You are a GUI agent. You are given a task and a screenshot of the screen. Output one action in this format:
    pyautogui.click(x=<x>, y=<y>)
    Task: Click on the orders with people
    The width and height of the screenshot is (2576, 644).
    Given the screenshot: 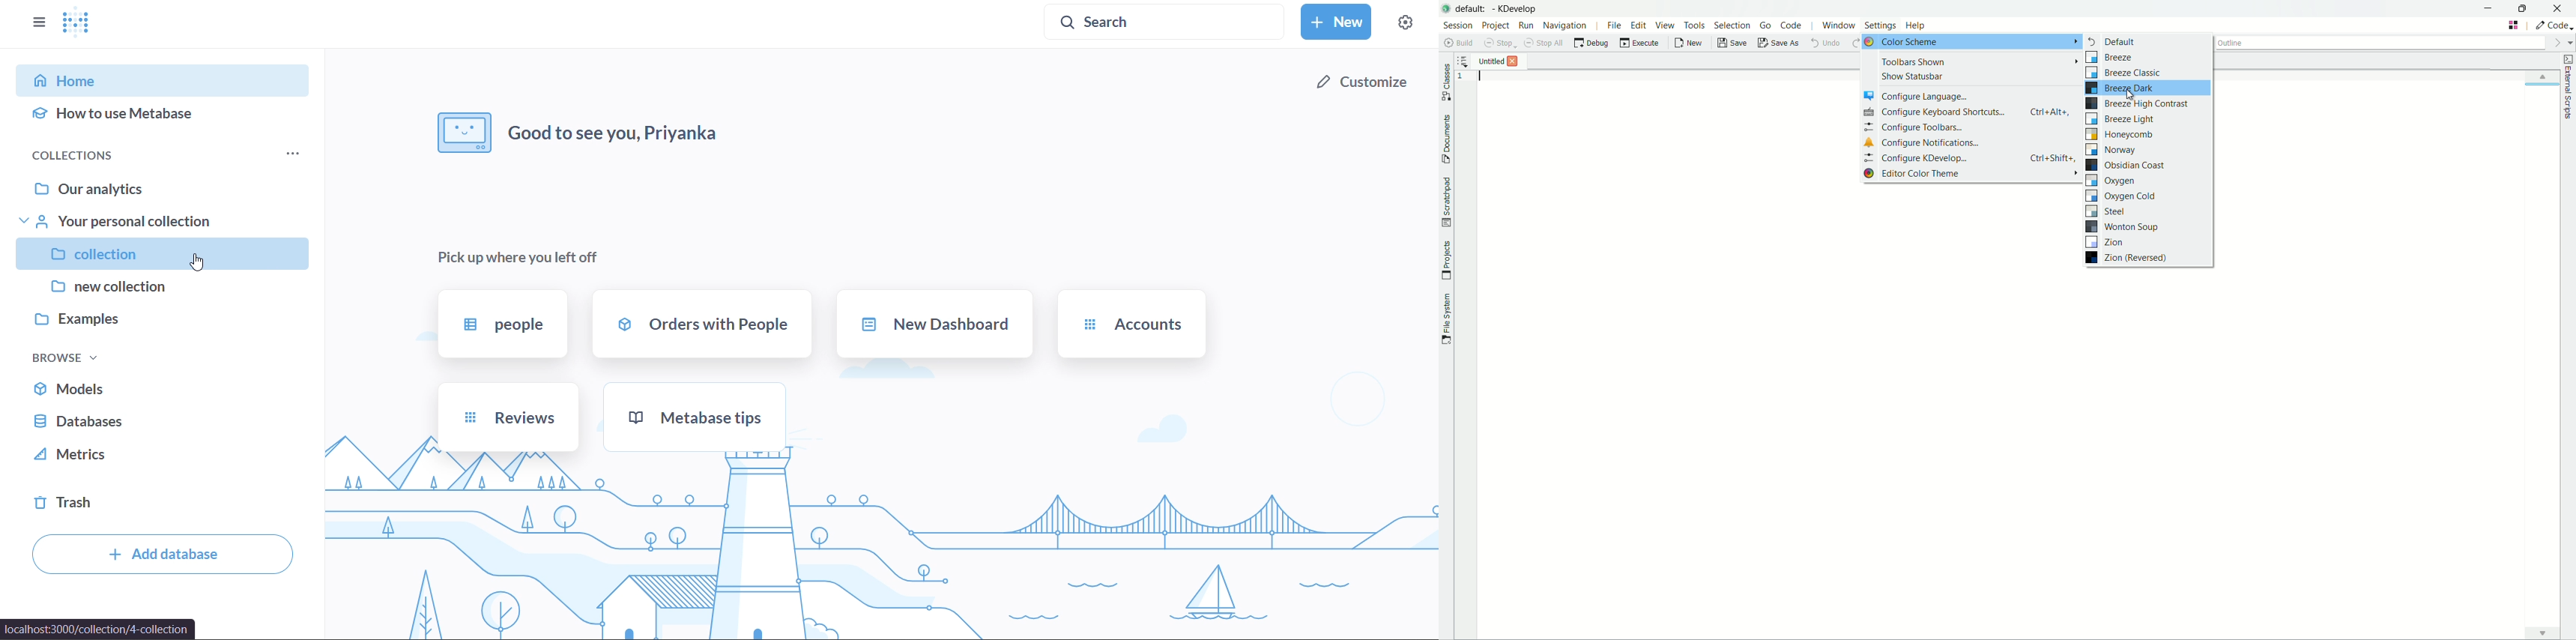 What is the action you would take?
    pyautogui.click(x=707, y=323)
    